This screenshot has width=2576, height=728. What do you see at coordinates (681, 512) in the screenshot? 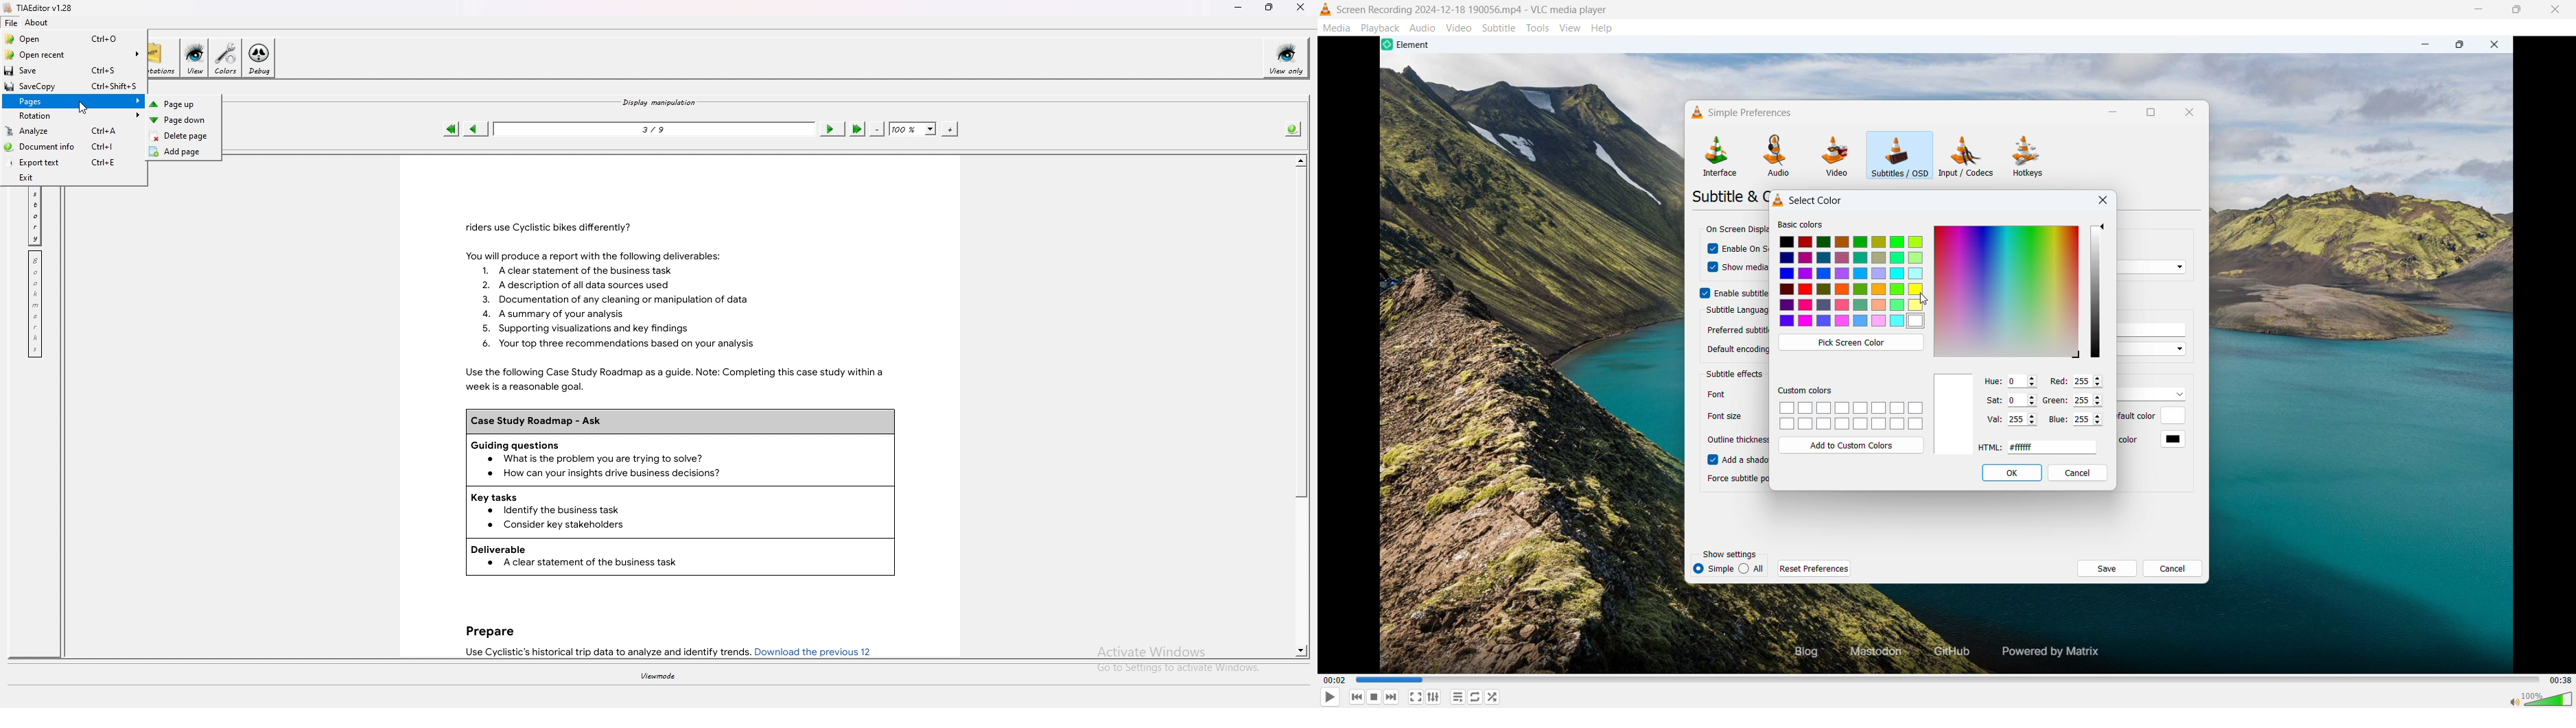
I see `Key tasks Identify the business task Consider key stakeholders` at bounding box center [681, 512].